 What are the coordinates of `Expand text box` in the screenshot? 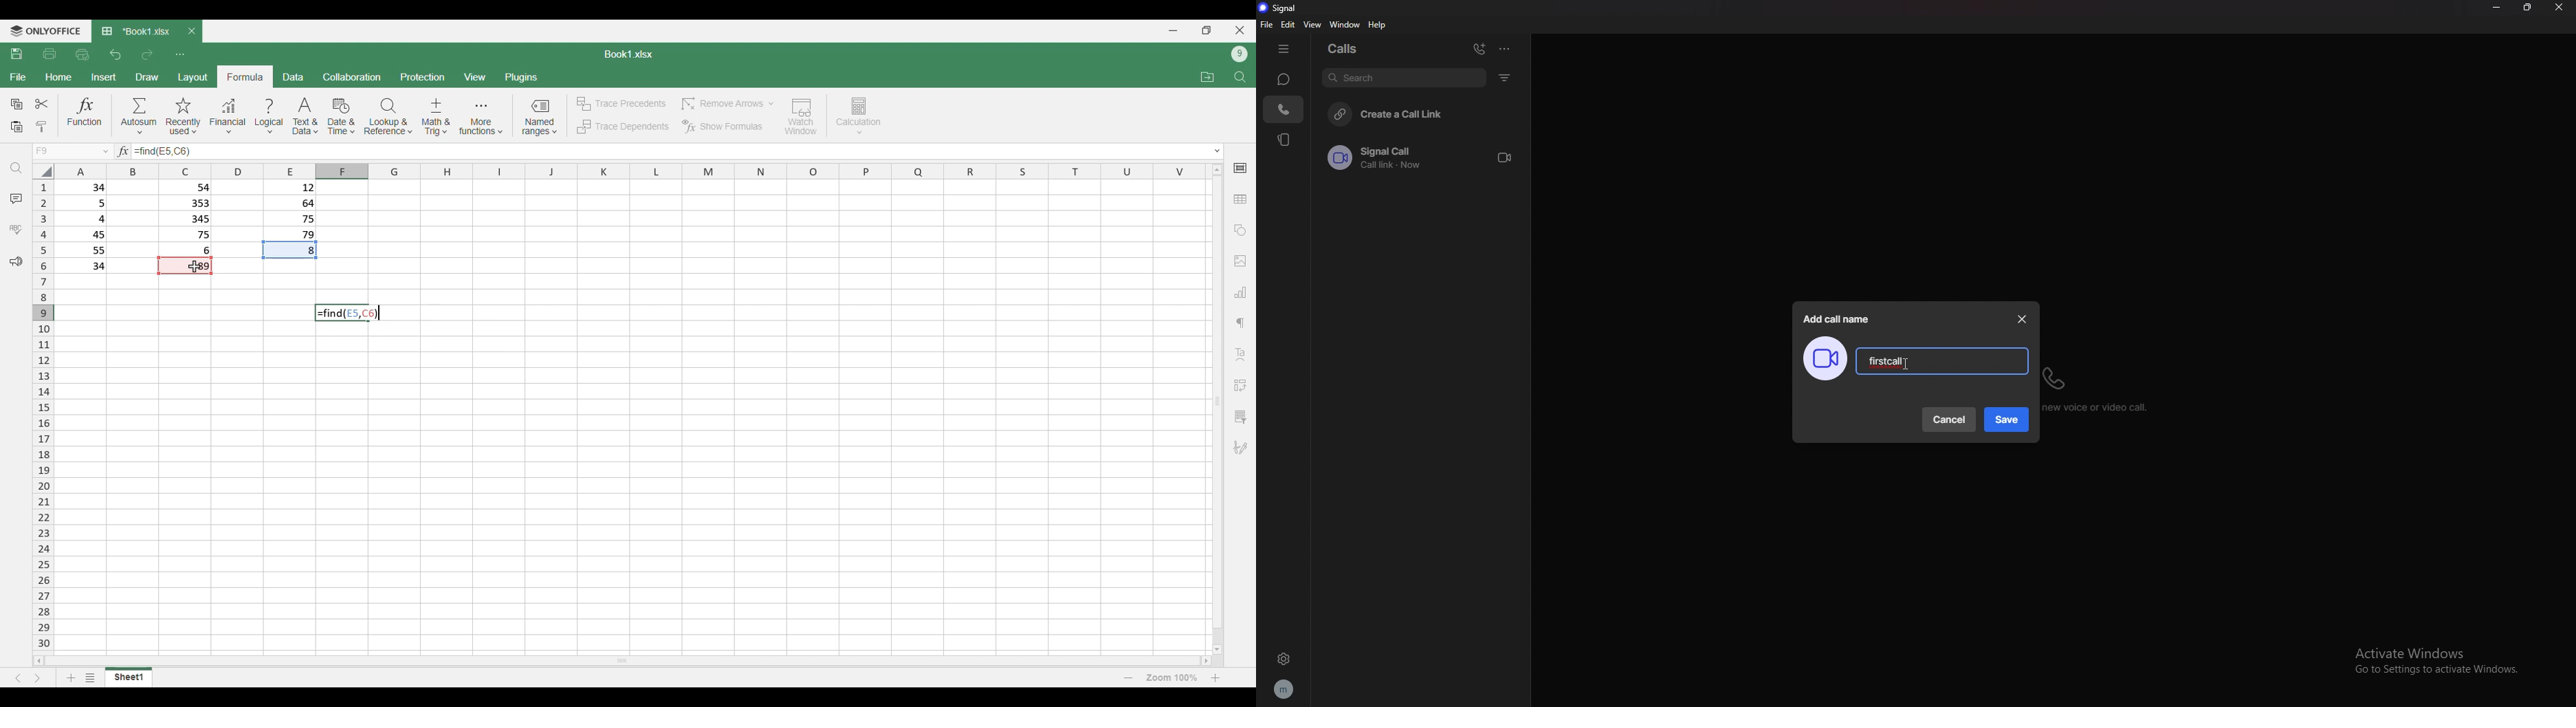 It's located at (1218, 151).